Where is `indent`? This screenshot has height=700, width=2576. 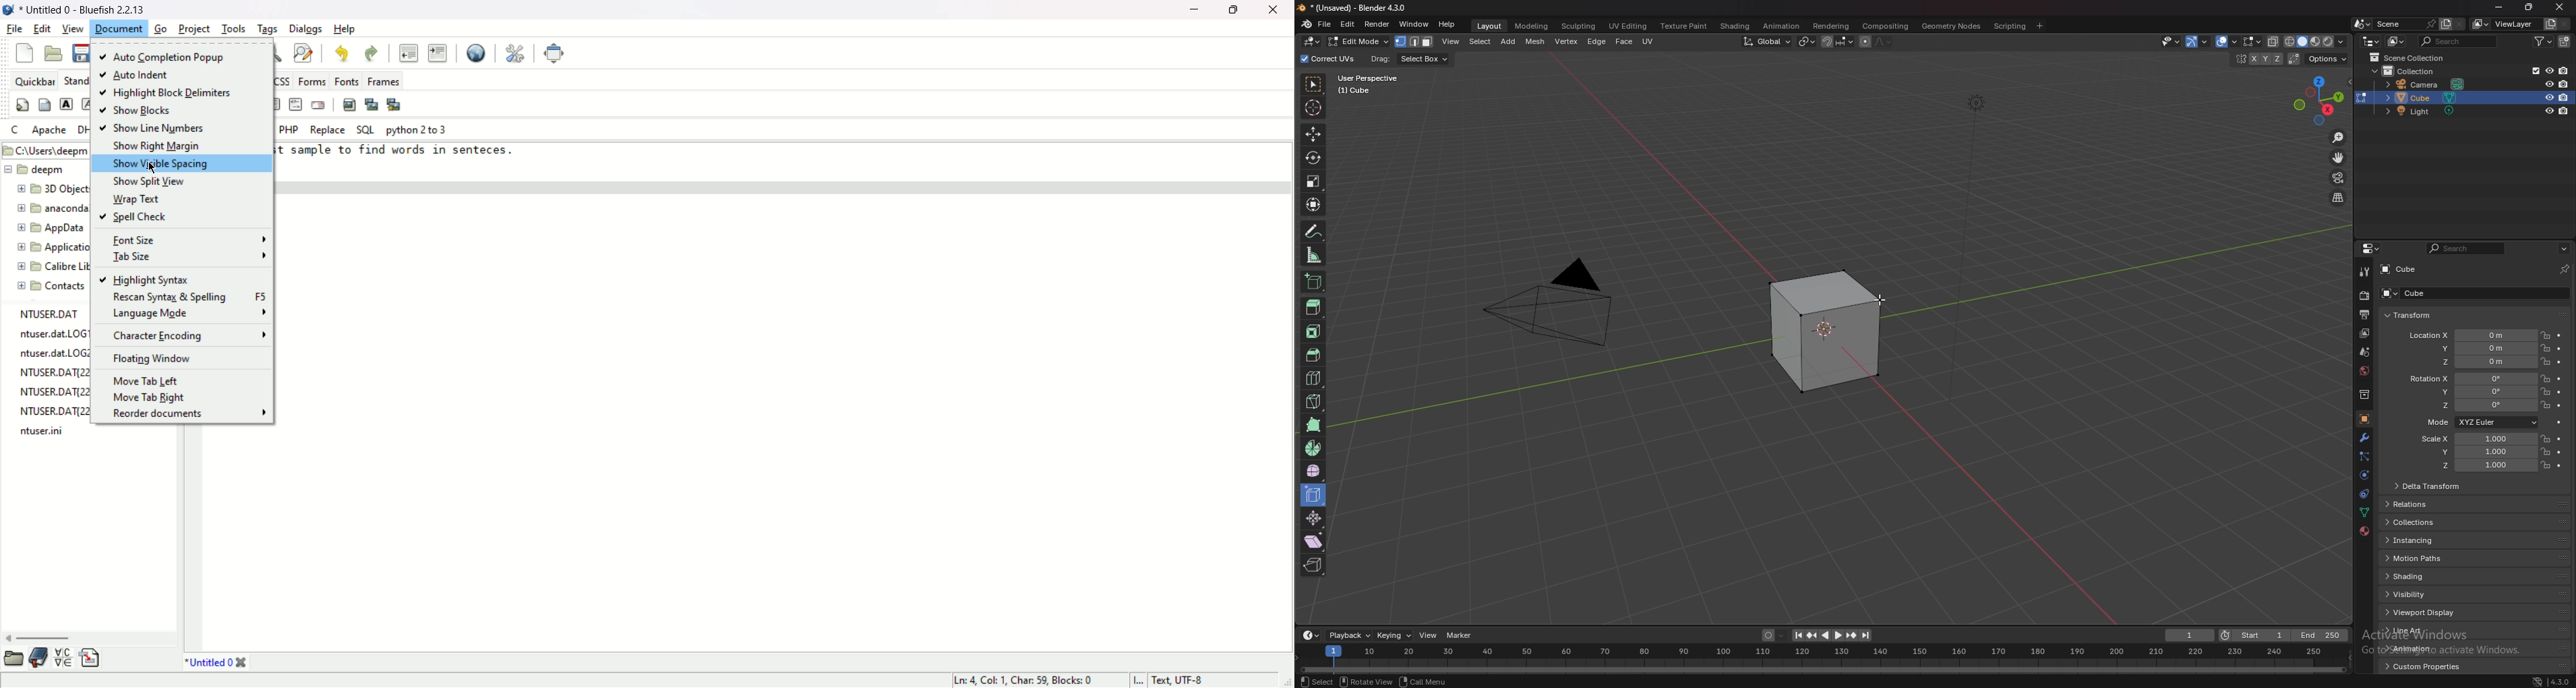 indent is located at coordinates (440, 53).